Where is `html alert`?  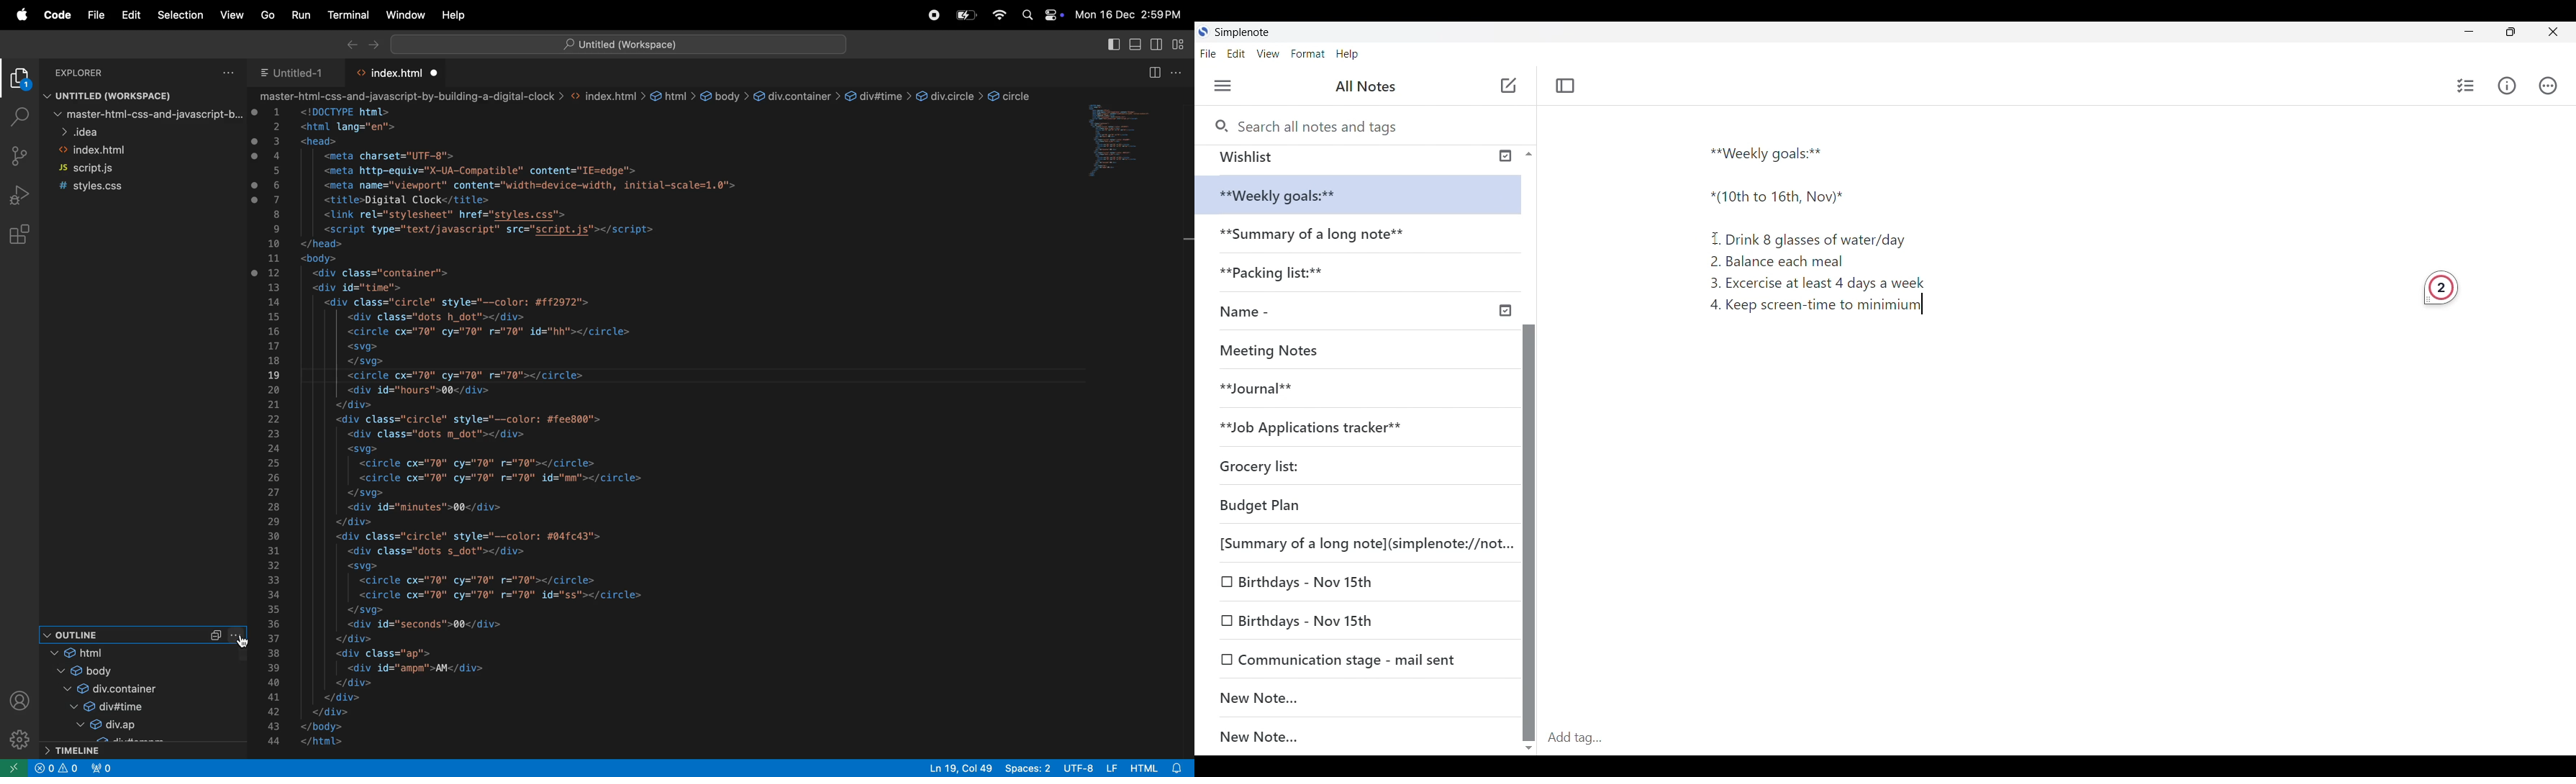
html alert is located at coordinates (1156, 768).